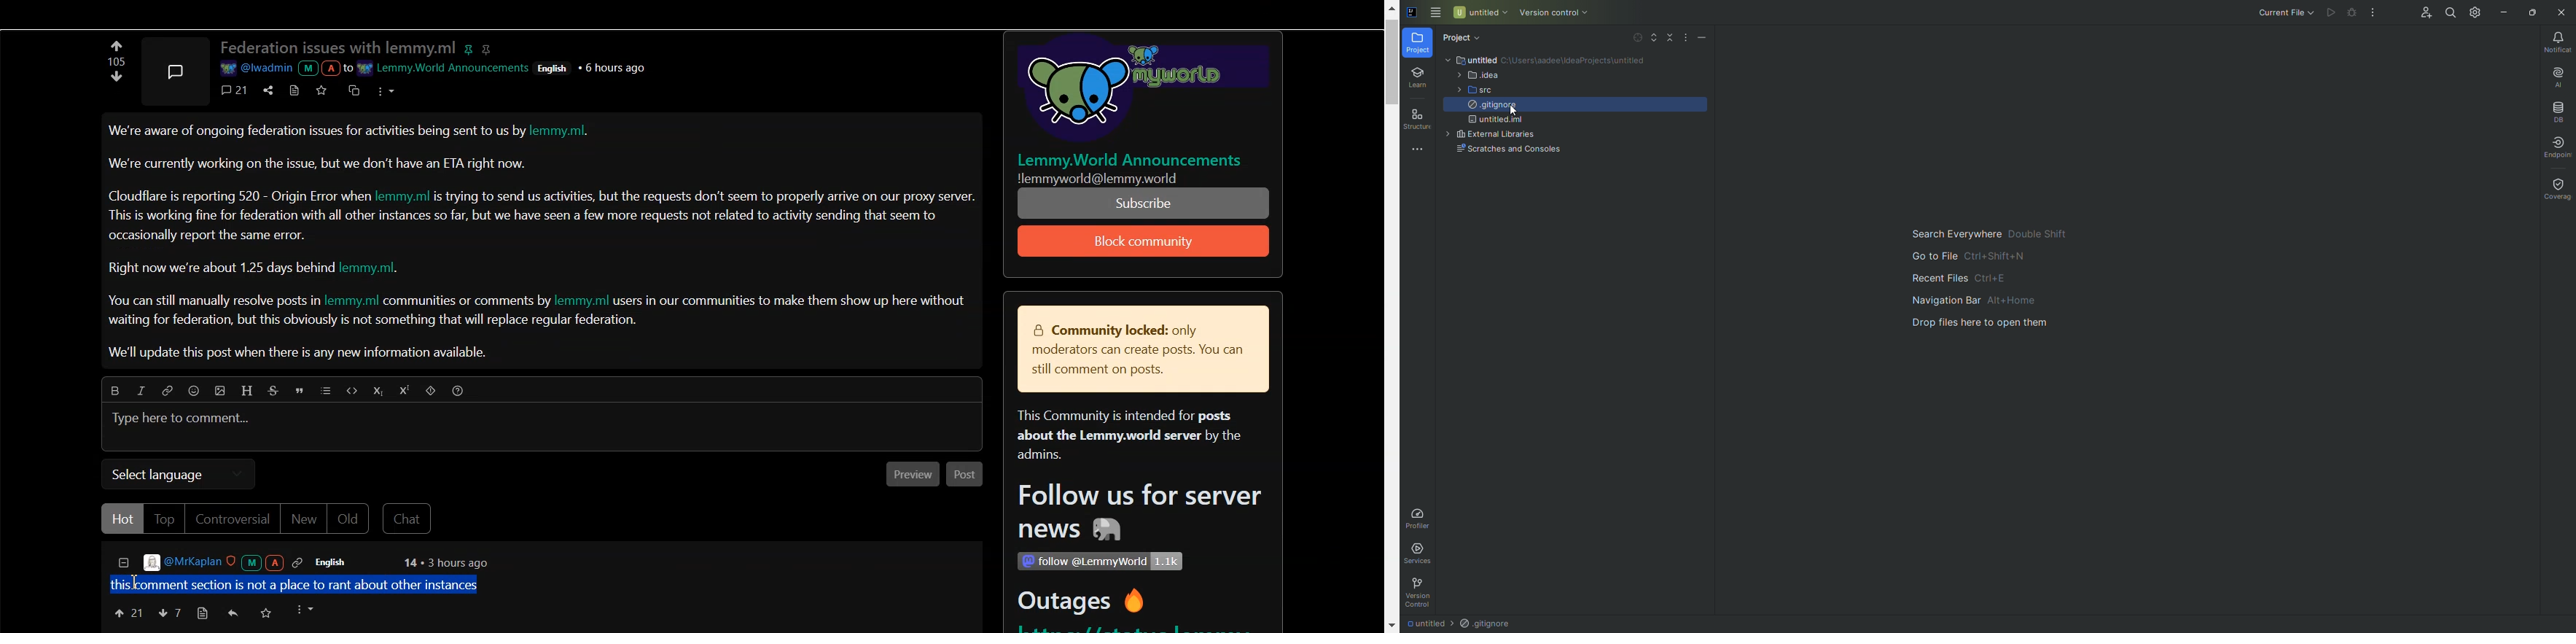 Image resolution: width=2576 pixels, height=644 pixels. What do you see at coordinates (351, 301) in the screenshot?
I see `lemmy.ml` at bounding box center [351, 301].